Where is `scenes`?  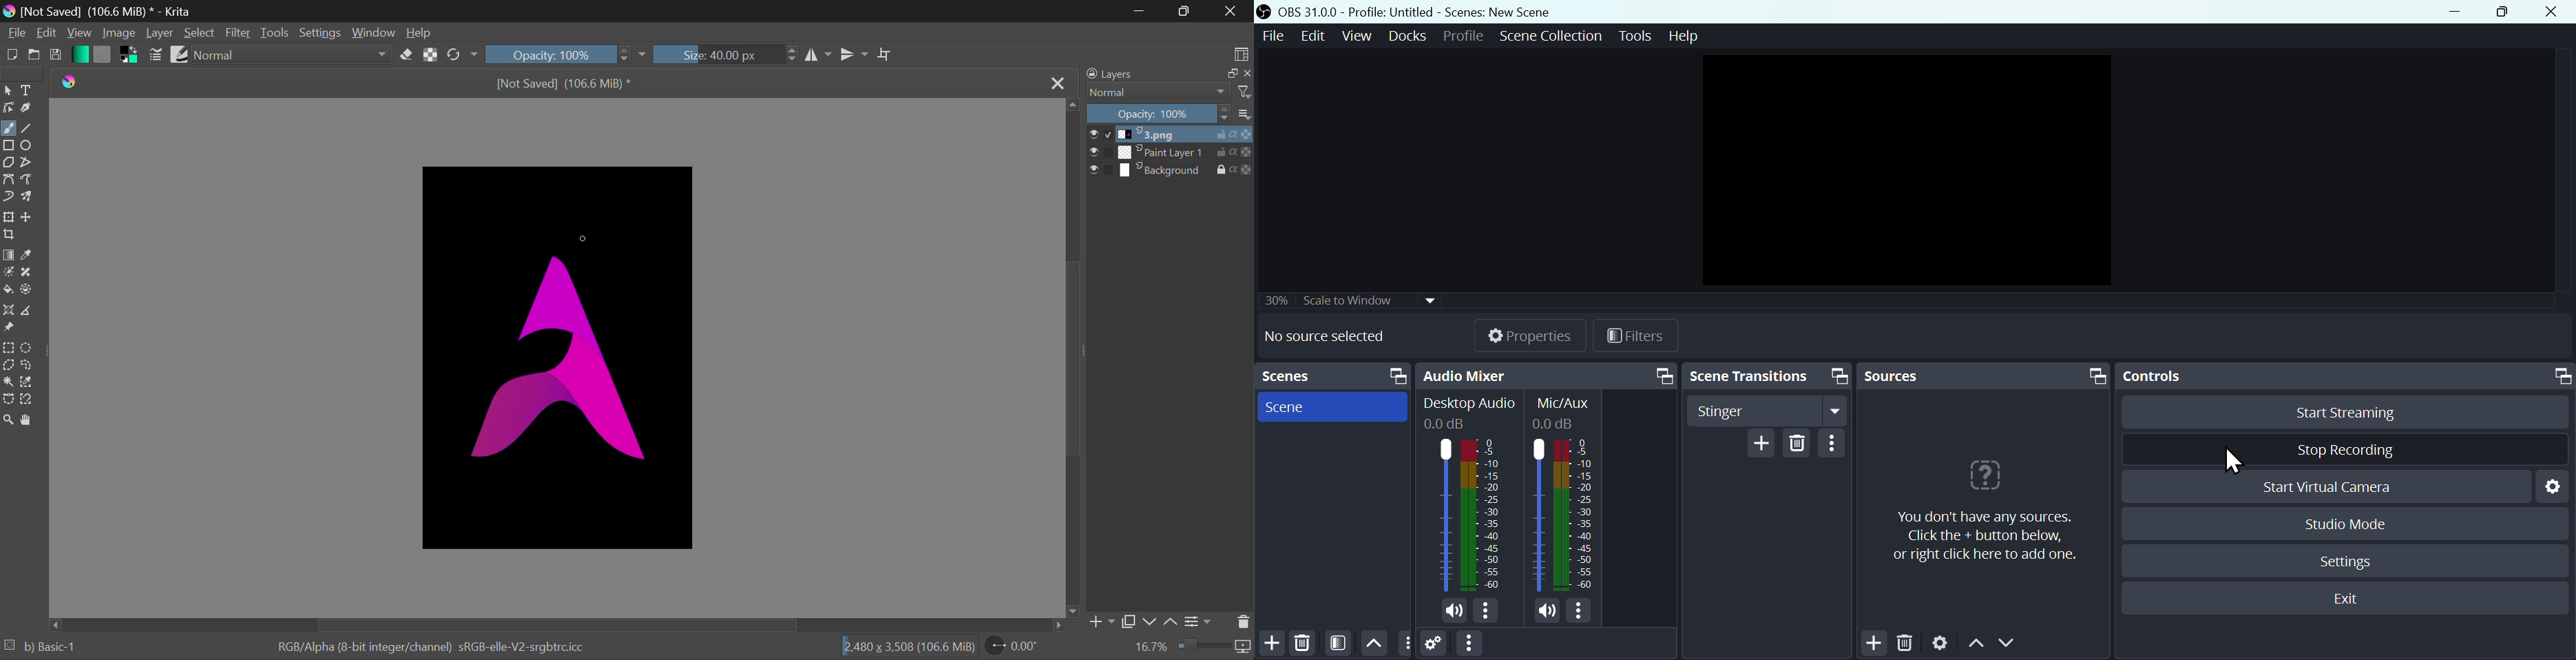 scenes is located at coordinates (1295, 377).